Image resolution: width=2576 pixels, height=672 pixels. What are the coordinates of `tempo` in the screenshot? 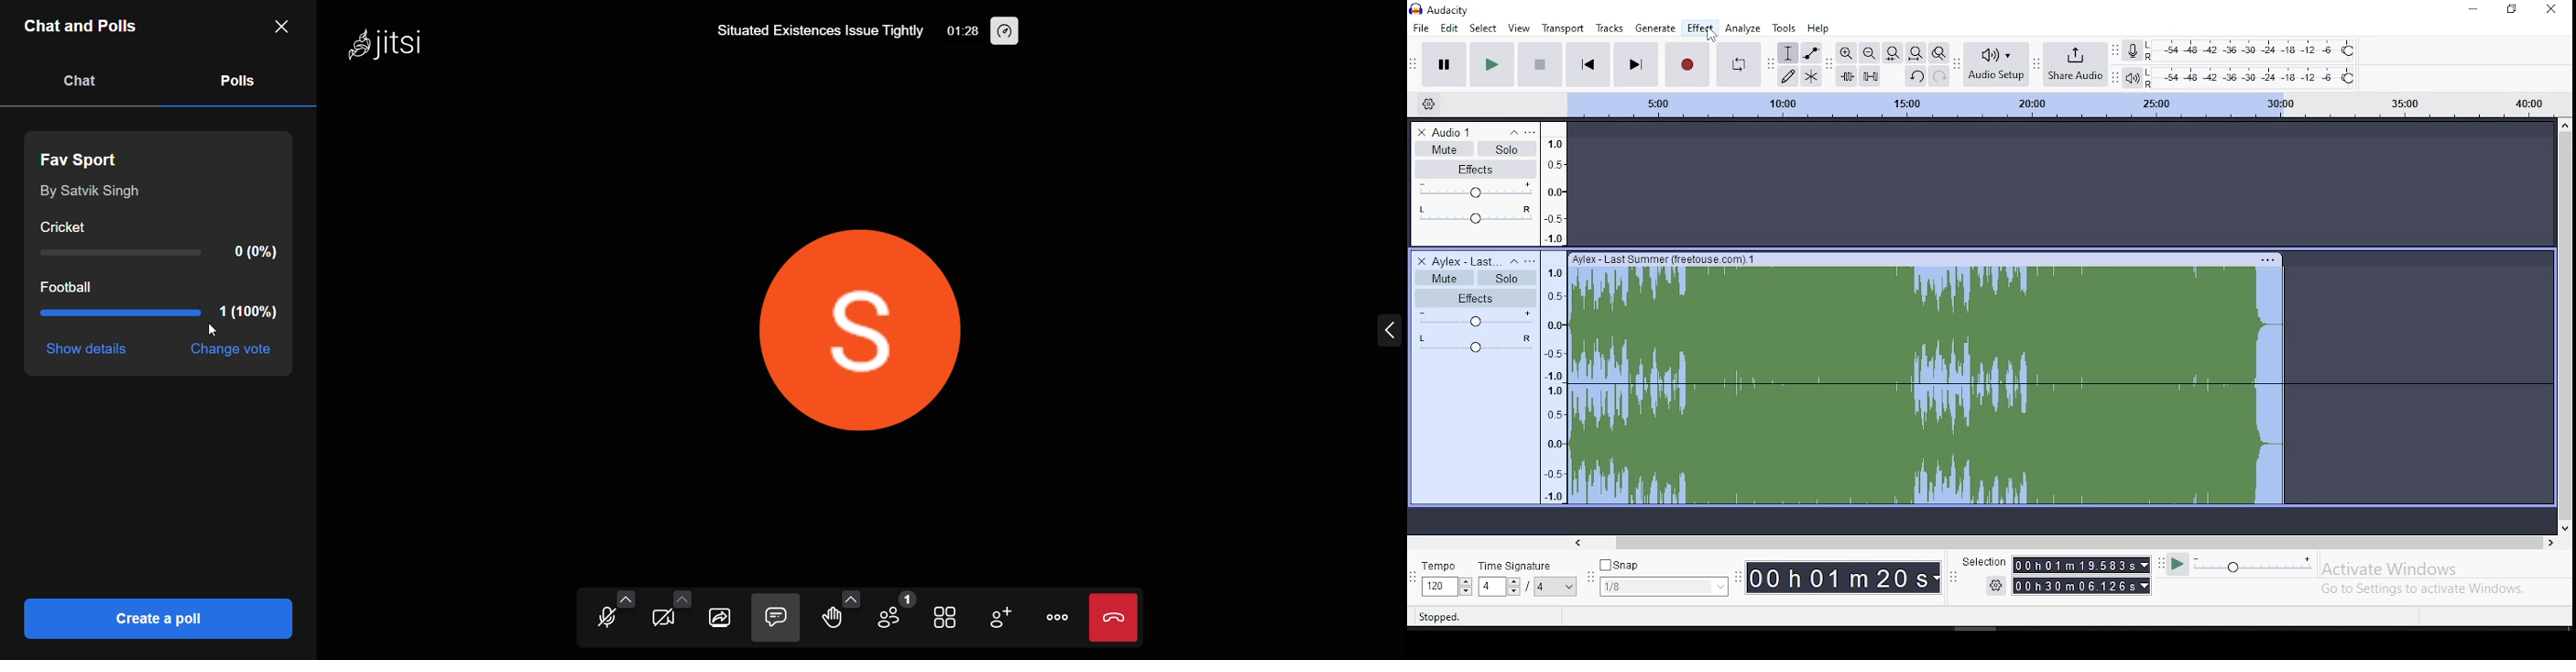 It's located at (1446, 580).